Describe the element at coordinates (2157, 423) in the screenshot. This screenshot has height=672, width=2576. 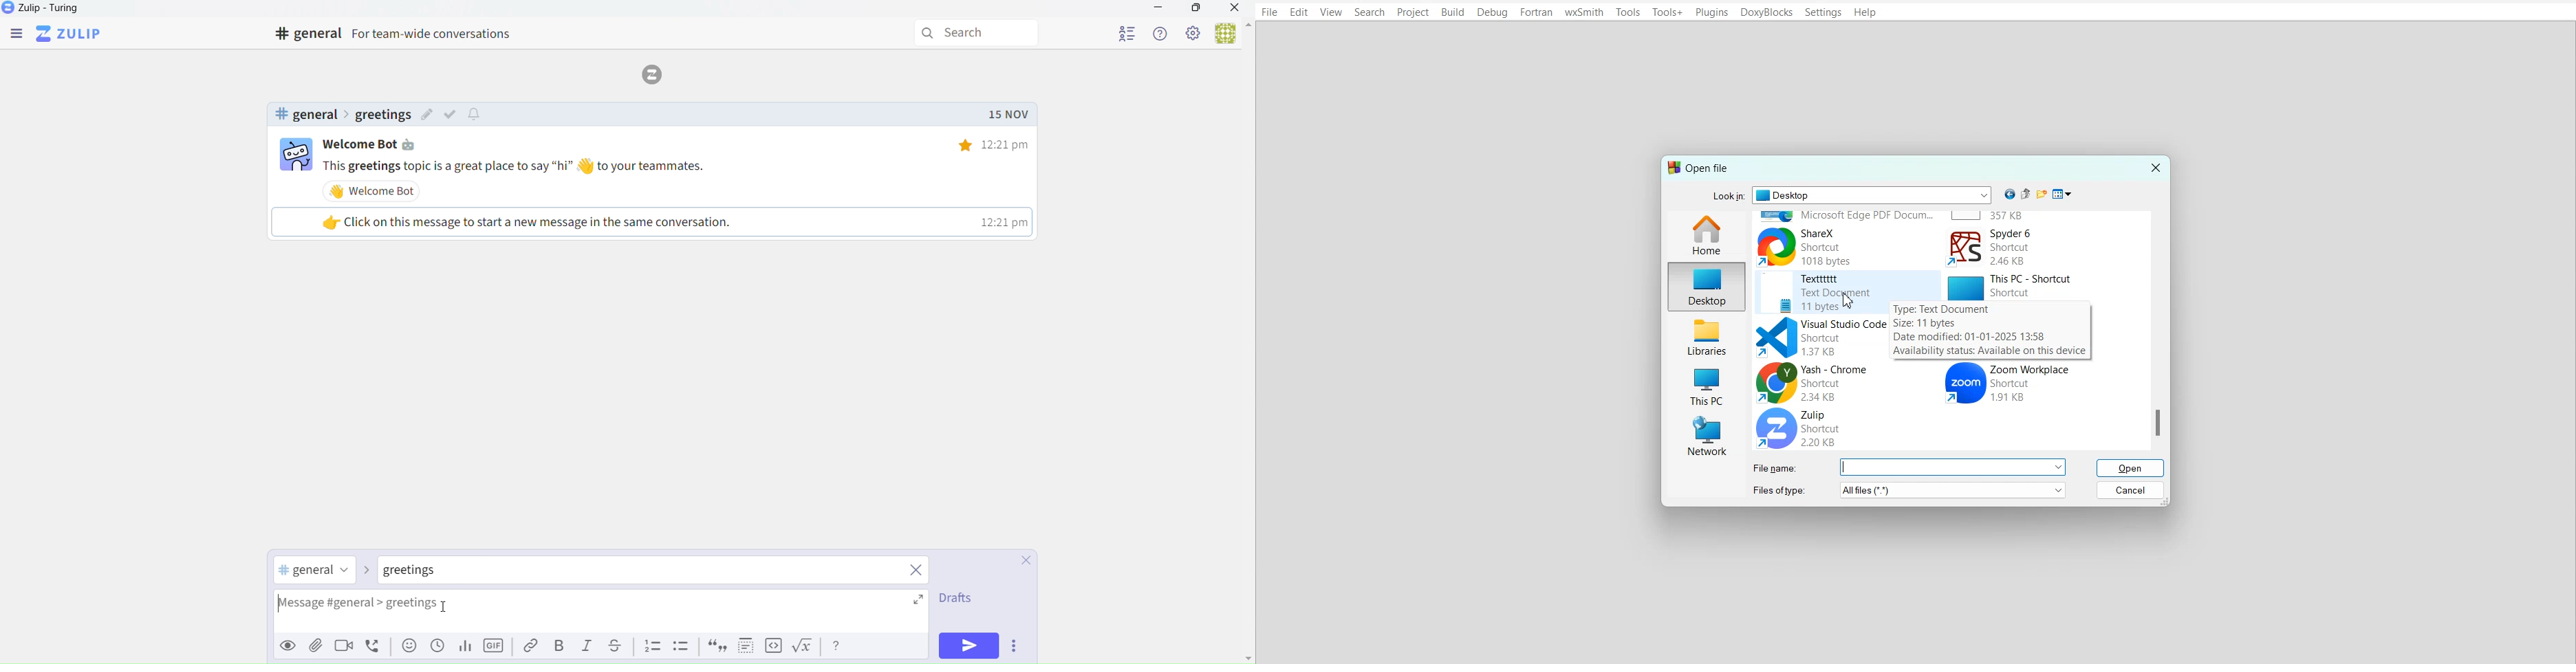
I see `scroll down` at that location.